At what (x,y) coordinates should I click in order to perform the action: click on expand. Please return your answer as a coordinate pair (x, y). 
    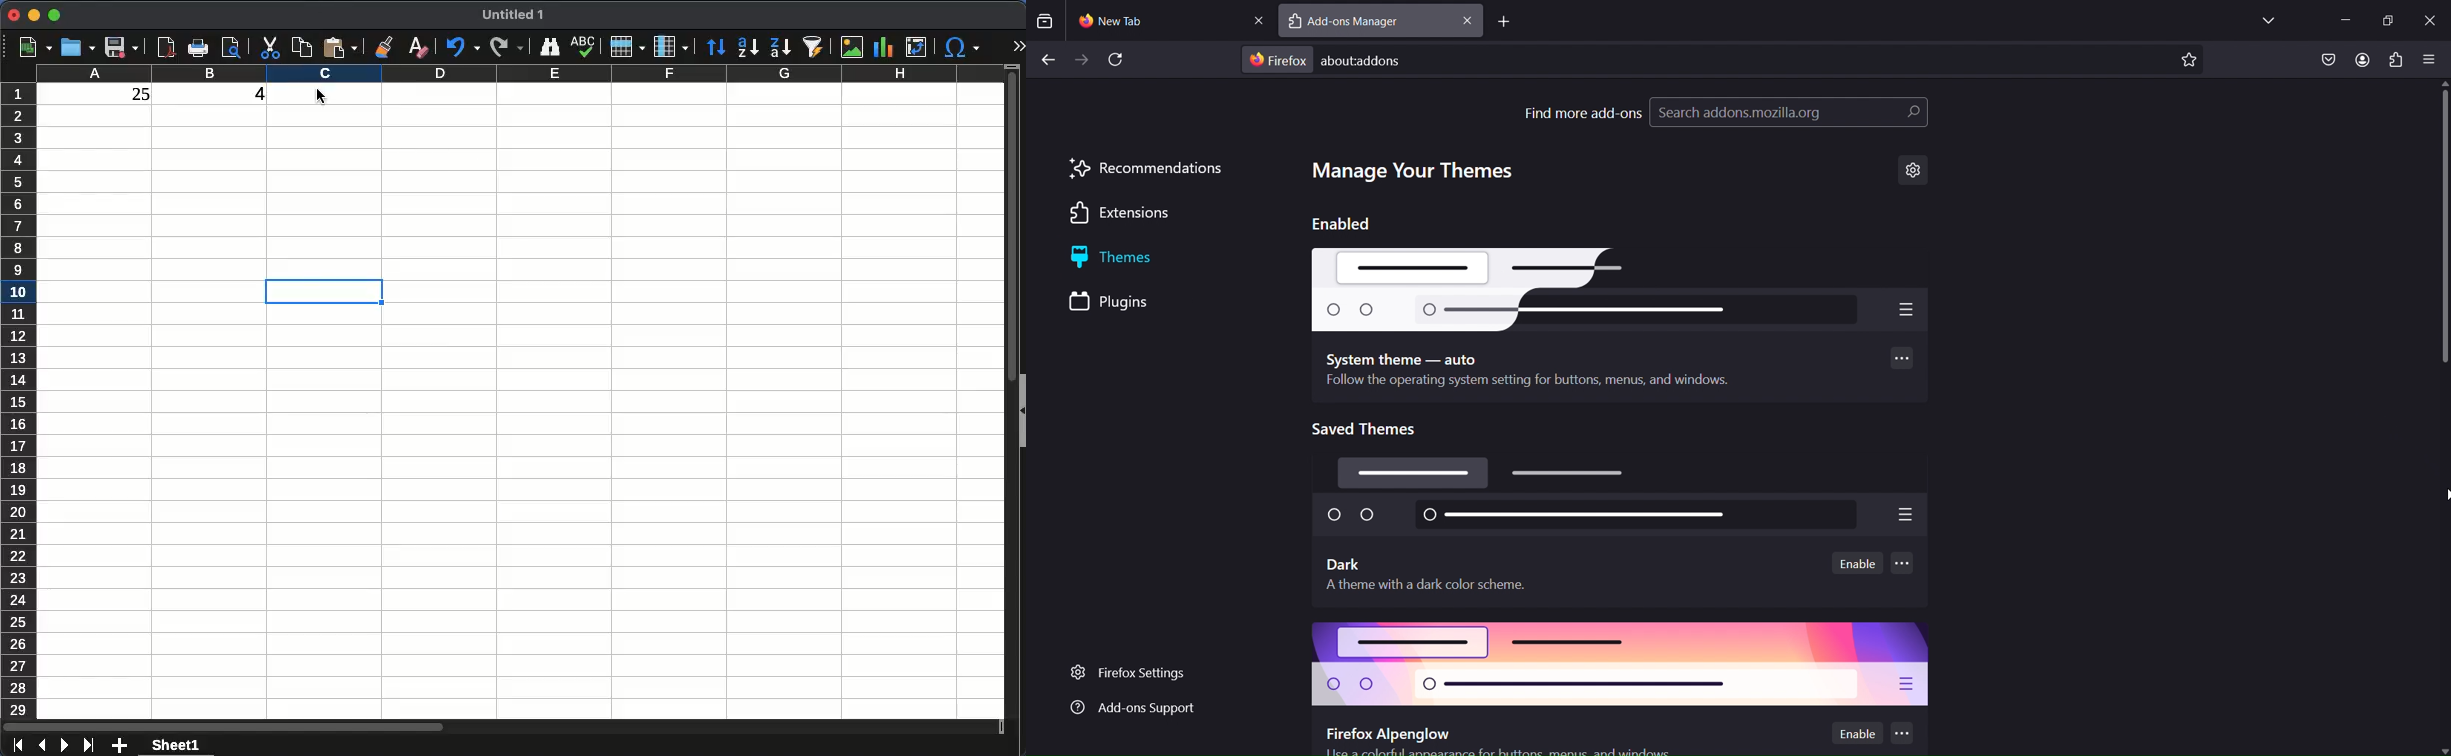
    Looking at the image, I should click on (1019, 45).